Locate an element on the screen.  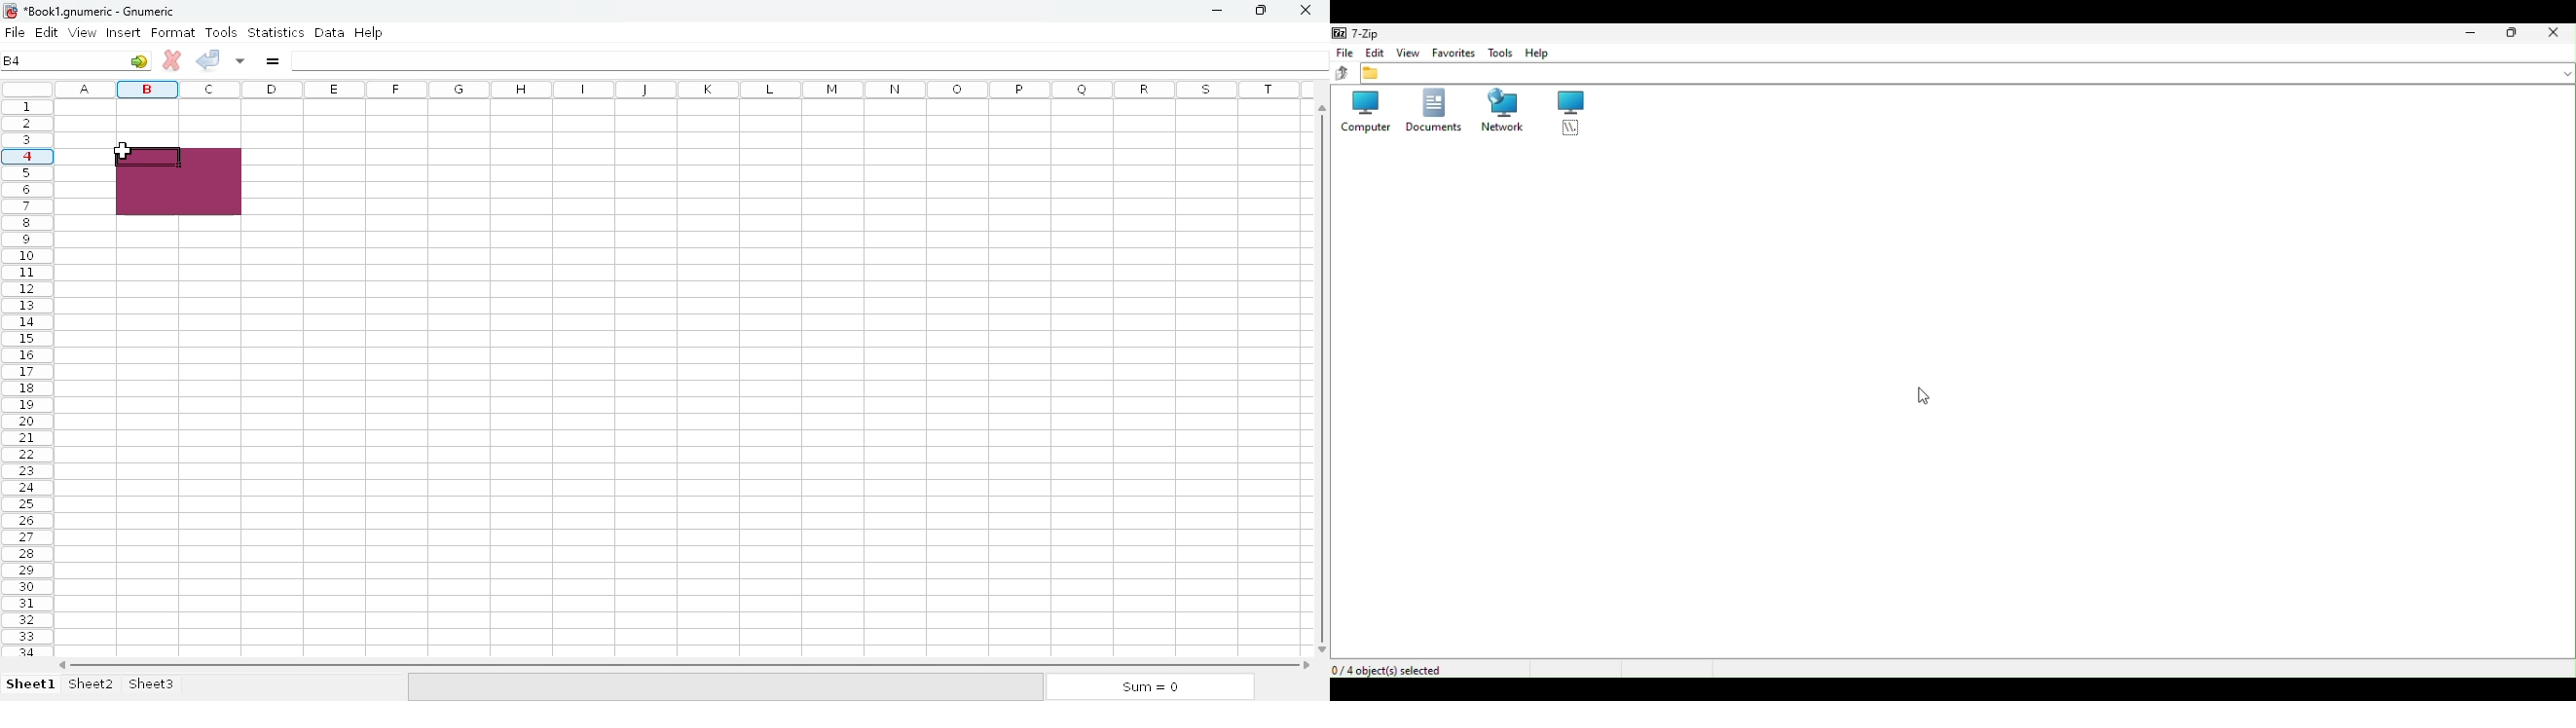
sheet2 is located at coordinates (91, 684).